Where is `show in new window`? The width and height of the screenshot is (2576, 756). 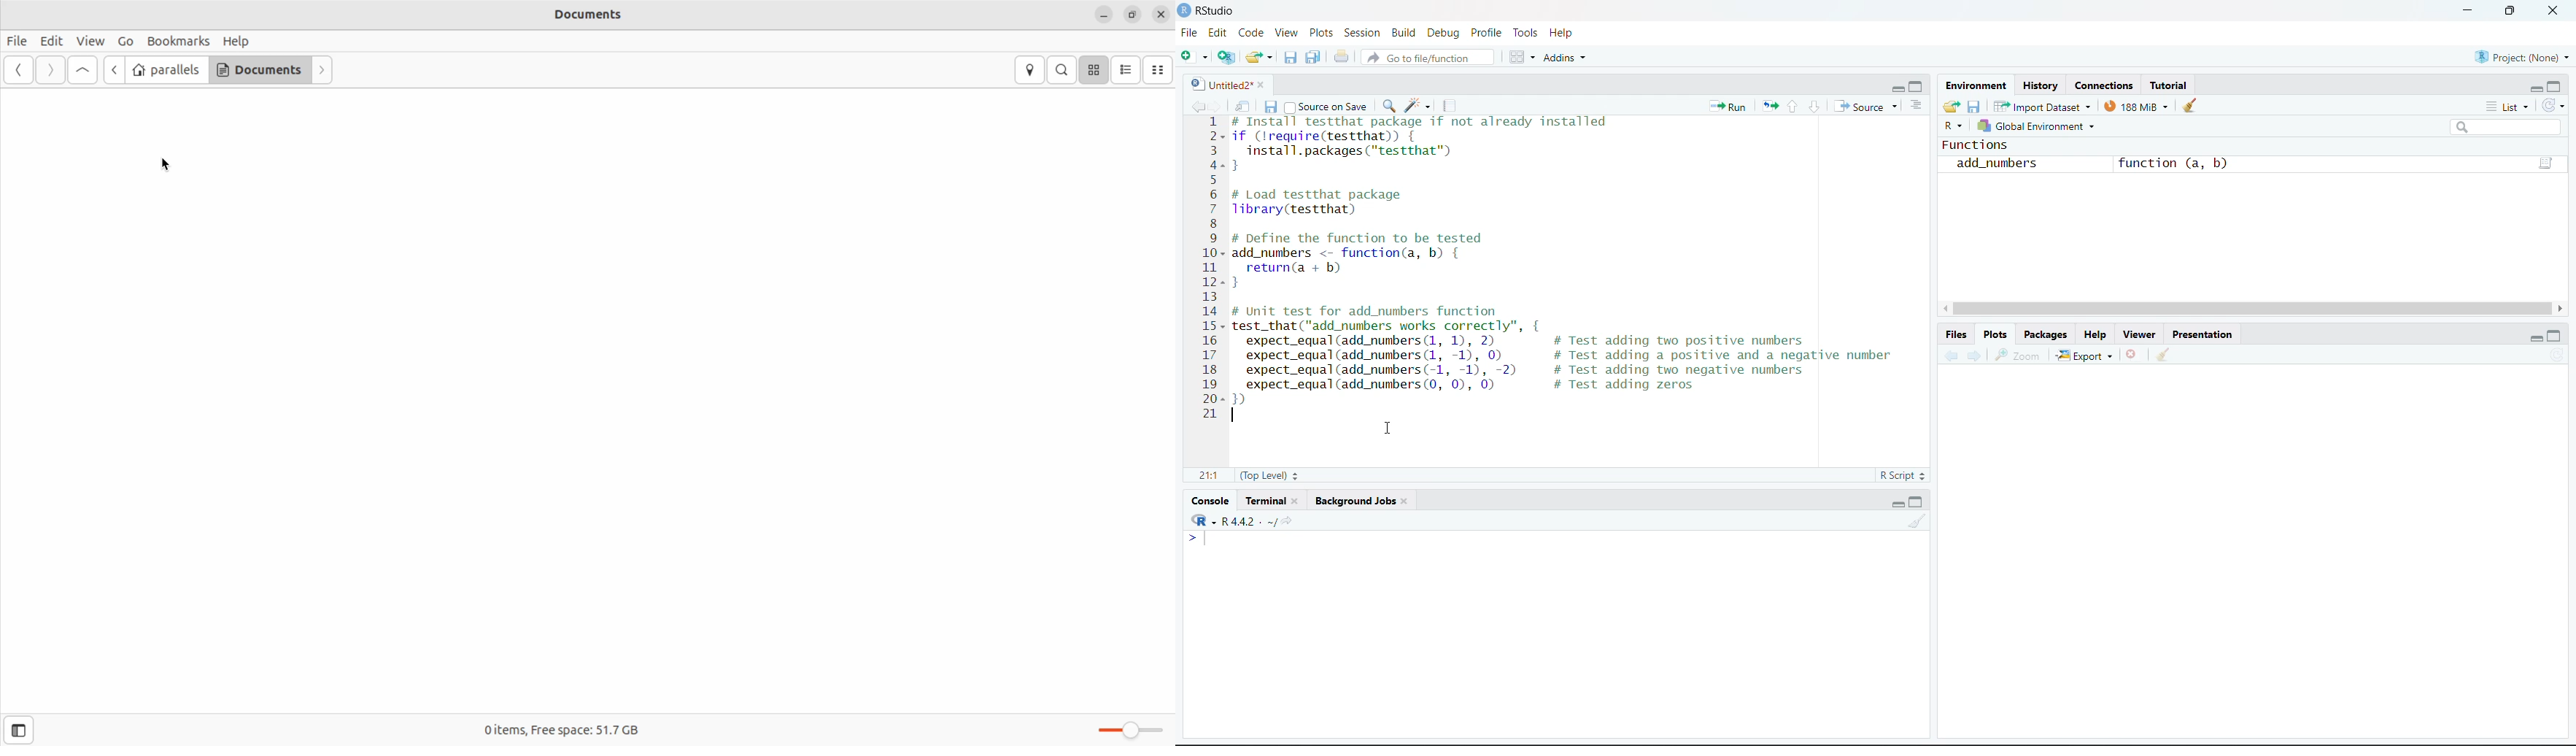
show in new window is located at coordinates (1244, 107).